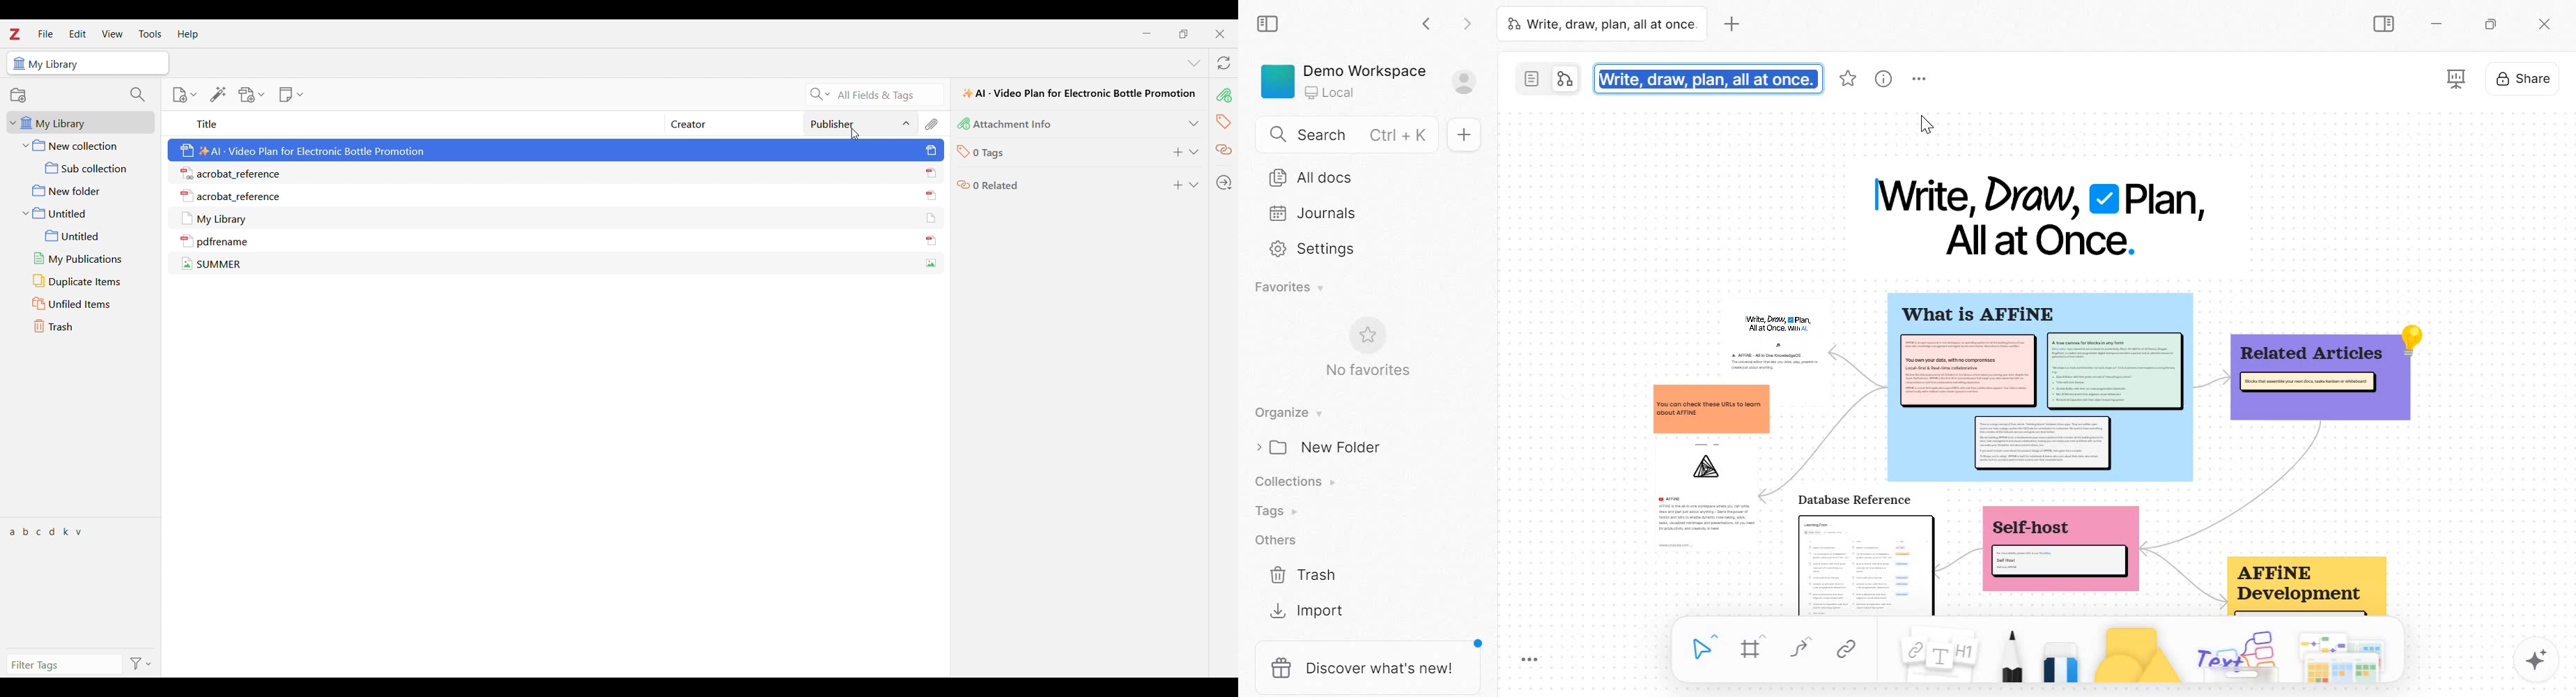 Image resolution: width=2576 pixels, height=700 pixels. What do you see at coordinates (2549, 24) in the screenshot?
I see `c` at bounding box center [2549, 24].